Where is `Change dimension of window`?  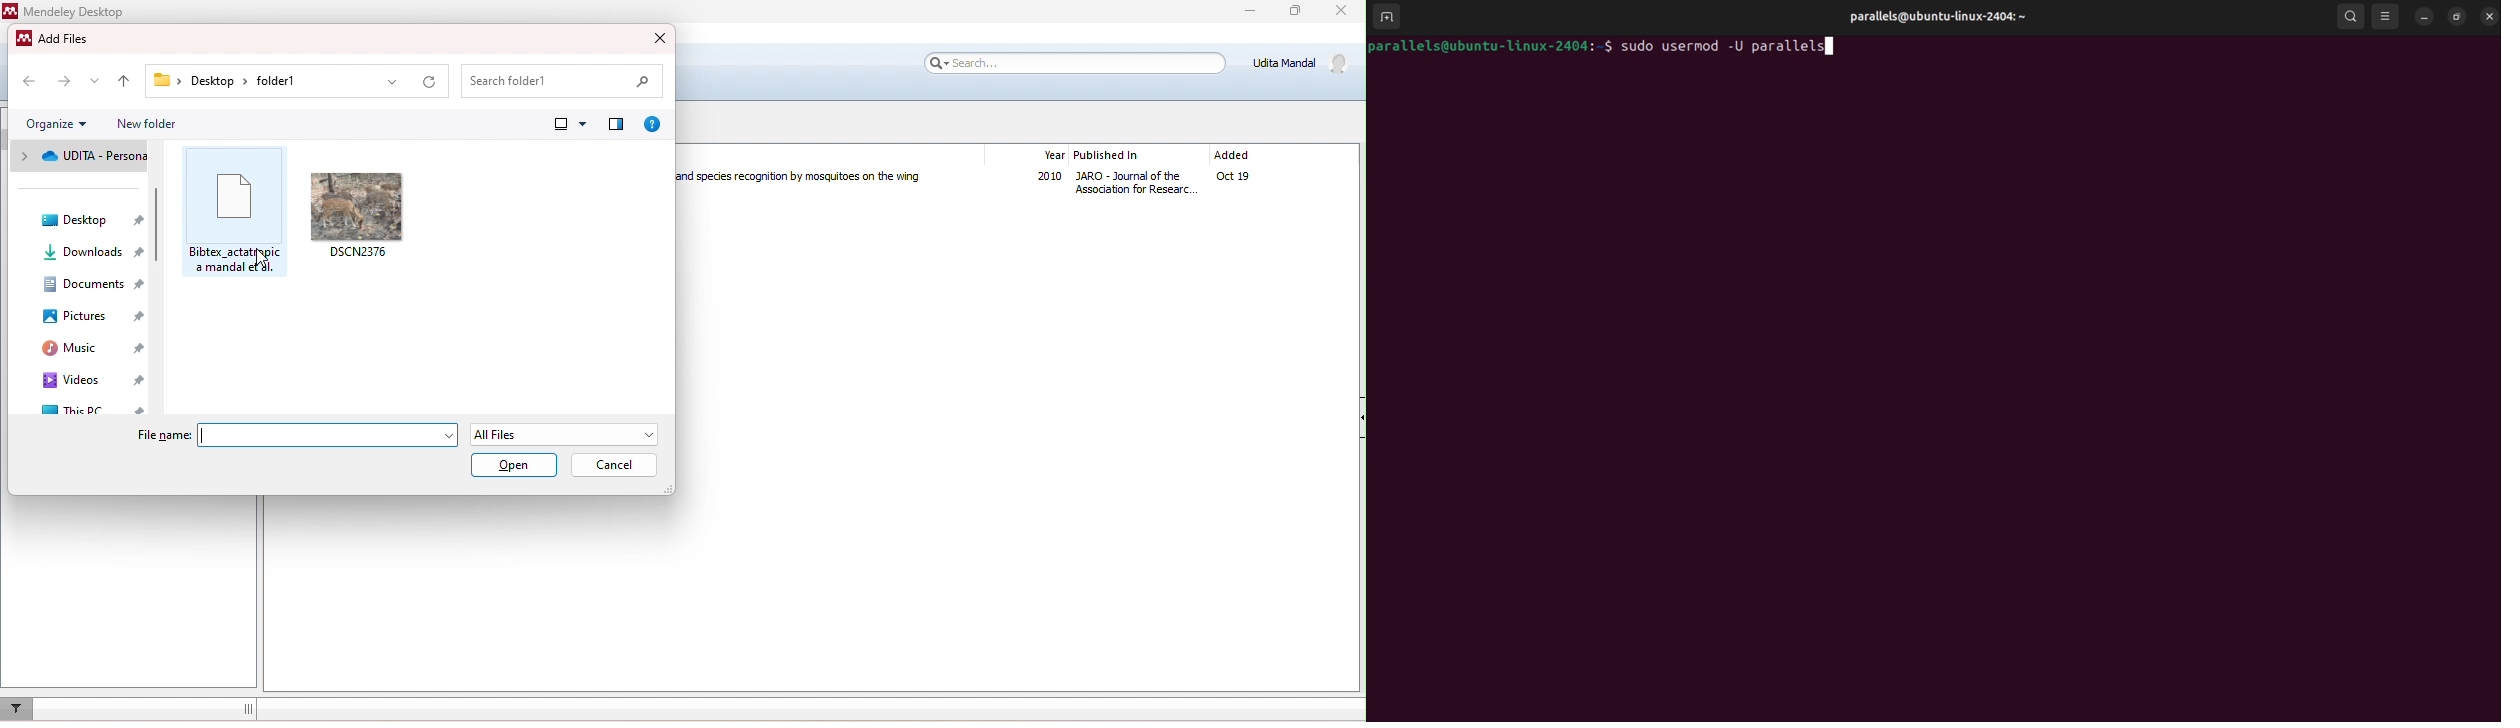 Change dimension of window is located at coordinates (668, 490).